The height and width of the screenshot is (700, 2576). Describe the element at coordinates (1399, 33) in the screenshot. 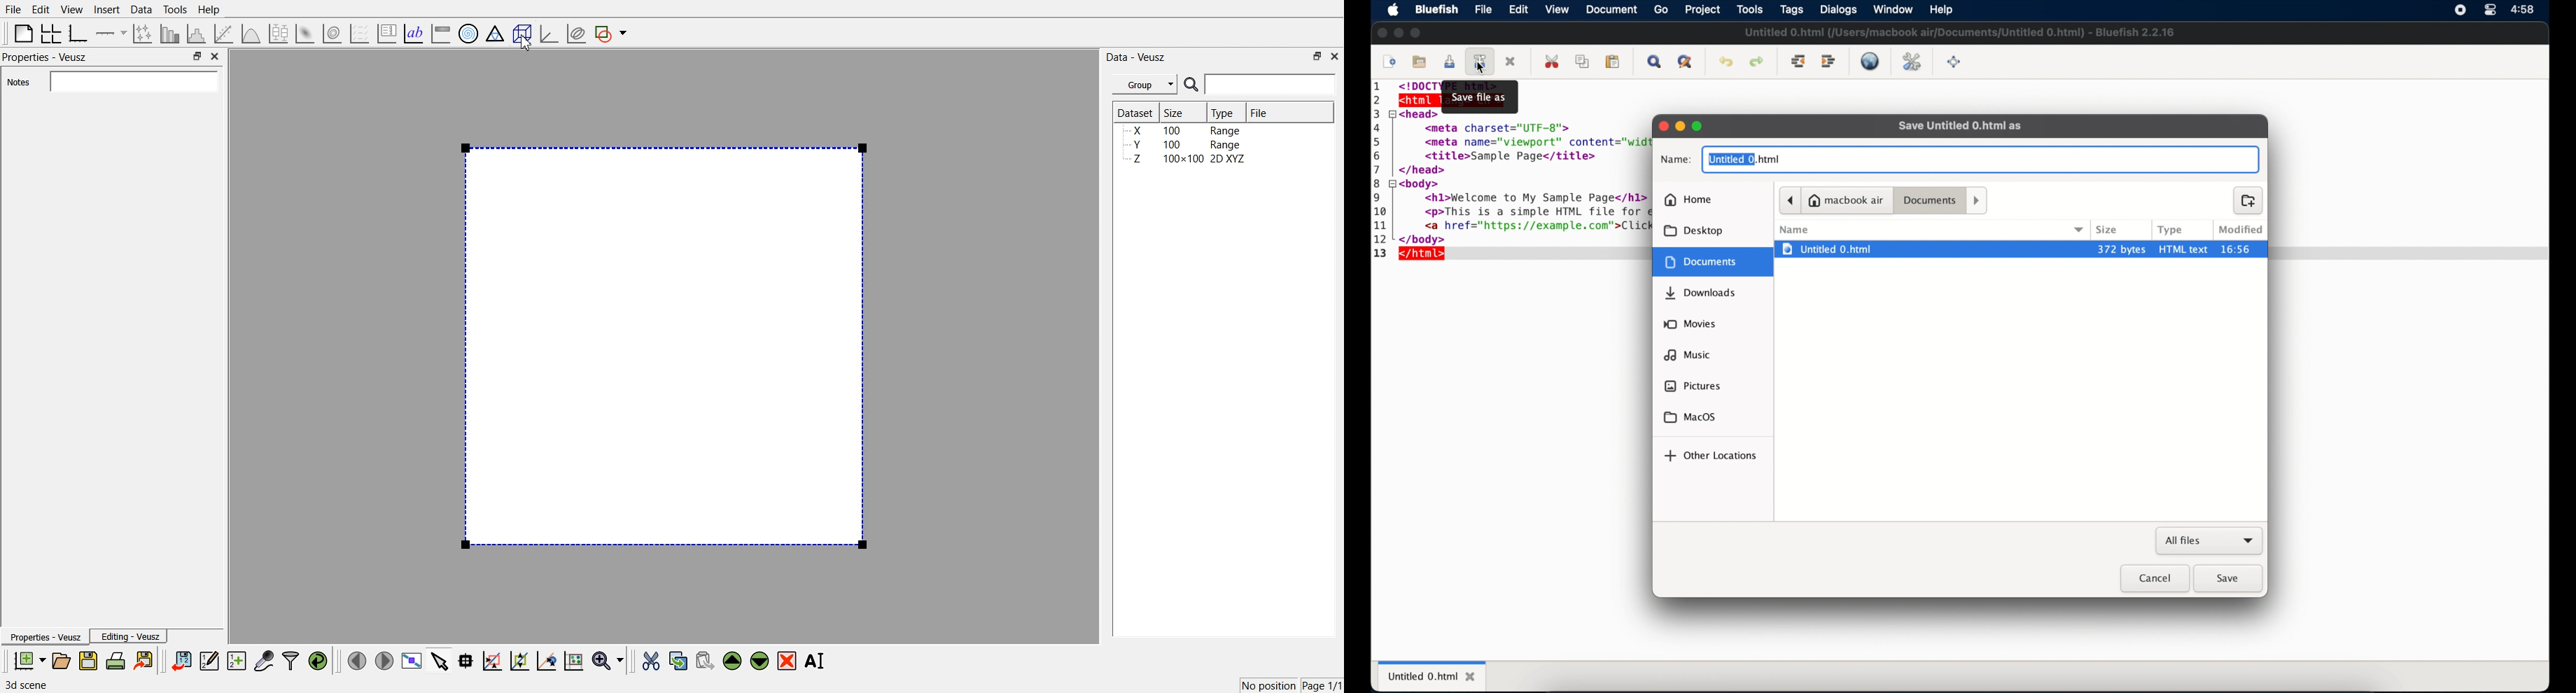

I see `minimize` at that location.